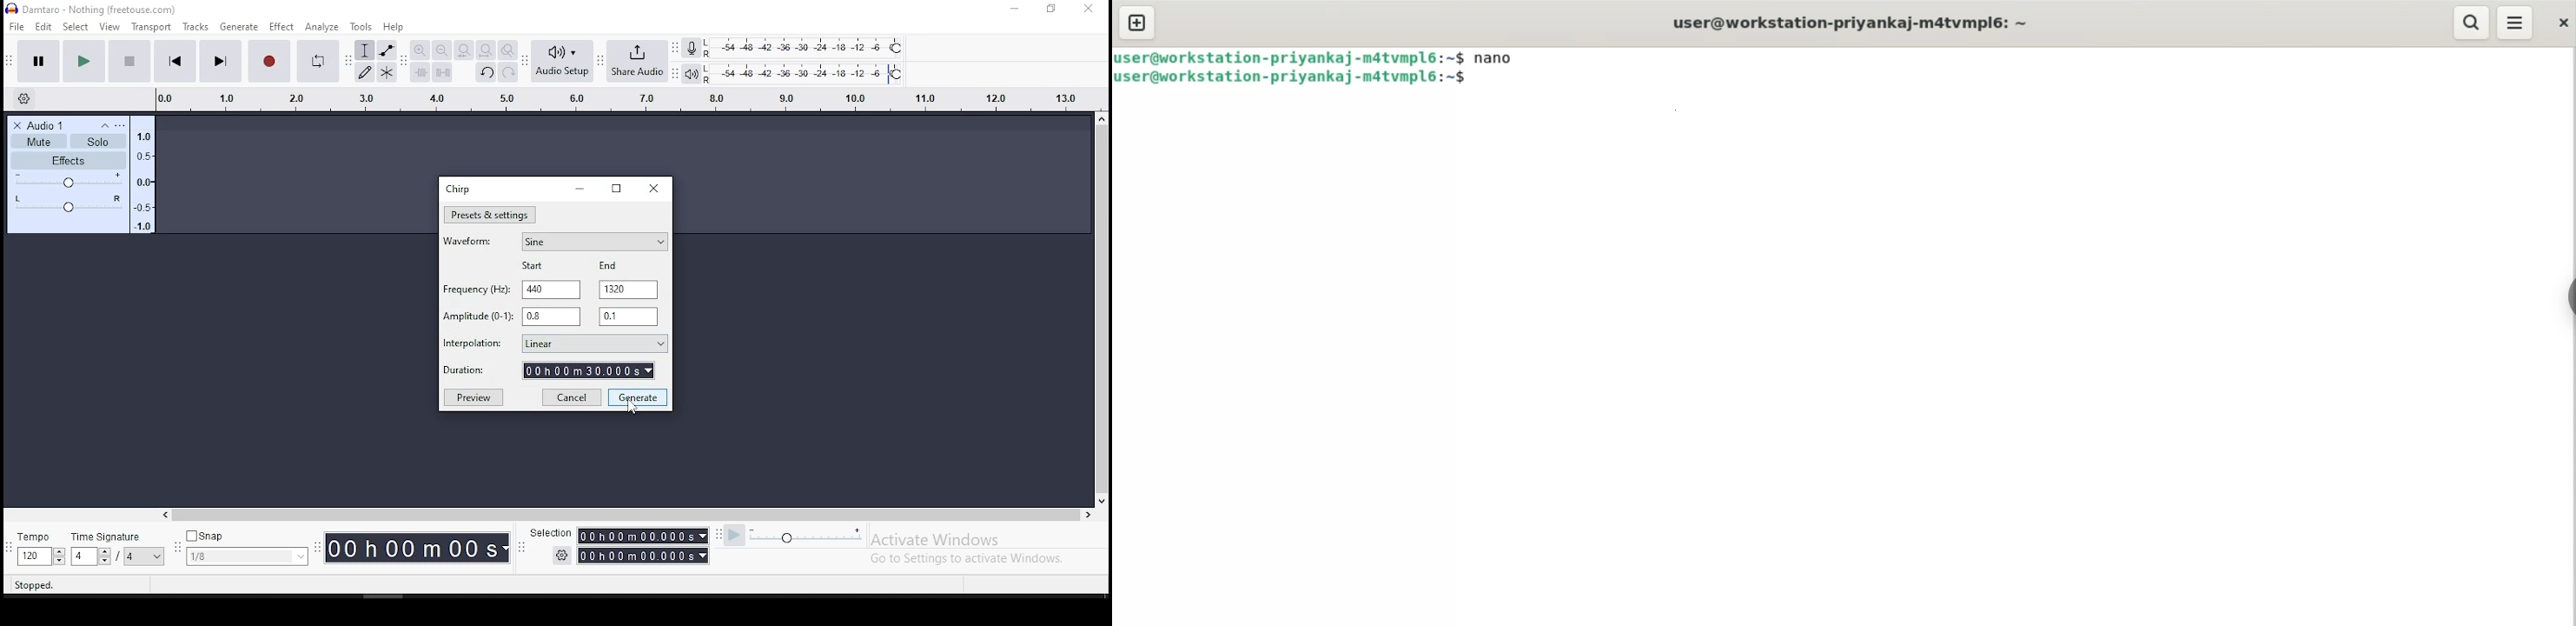 This screenshot has height=644, width=2576. Describe the element at coordinates (387, 50) in the screenshot. I see `envelope tool` at that location.